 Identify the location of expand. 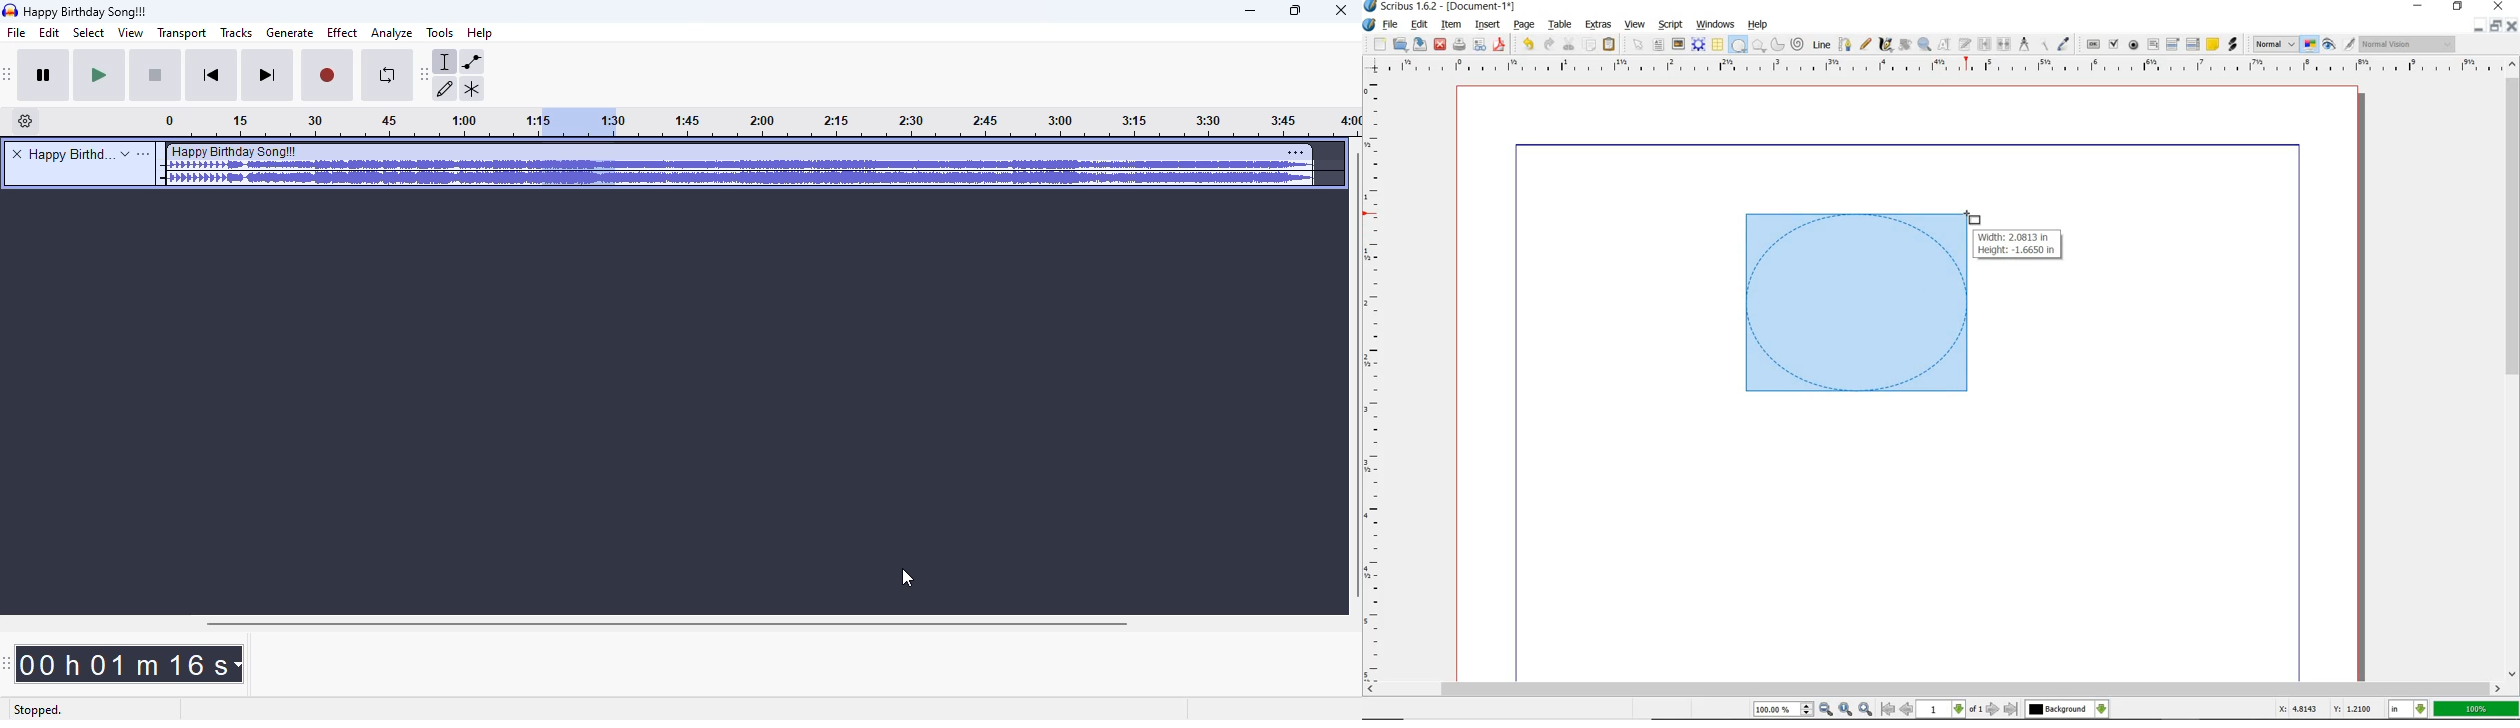
(125, 154).